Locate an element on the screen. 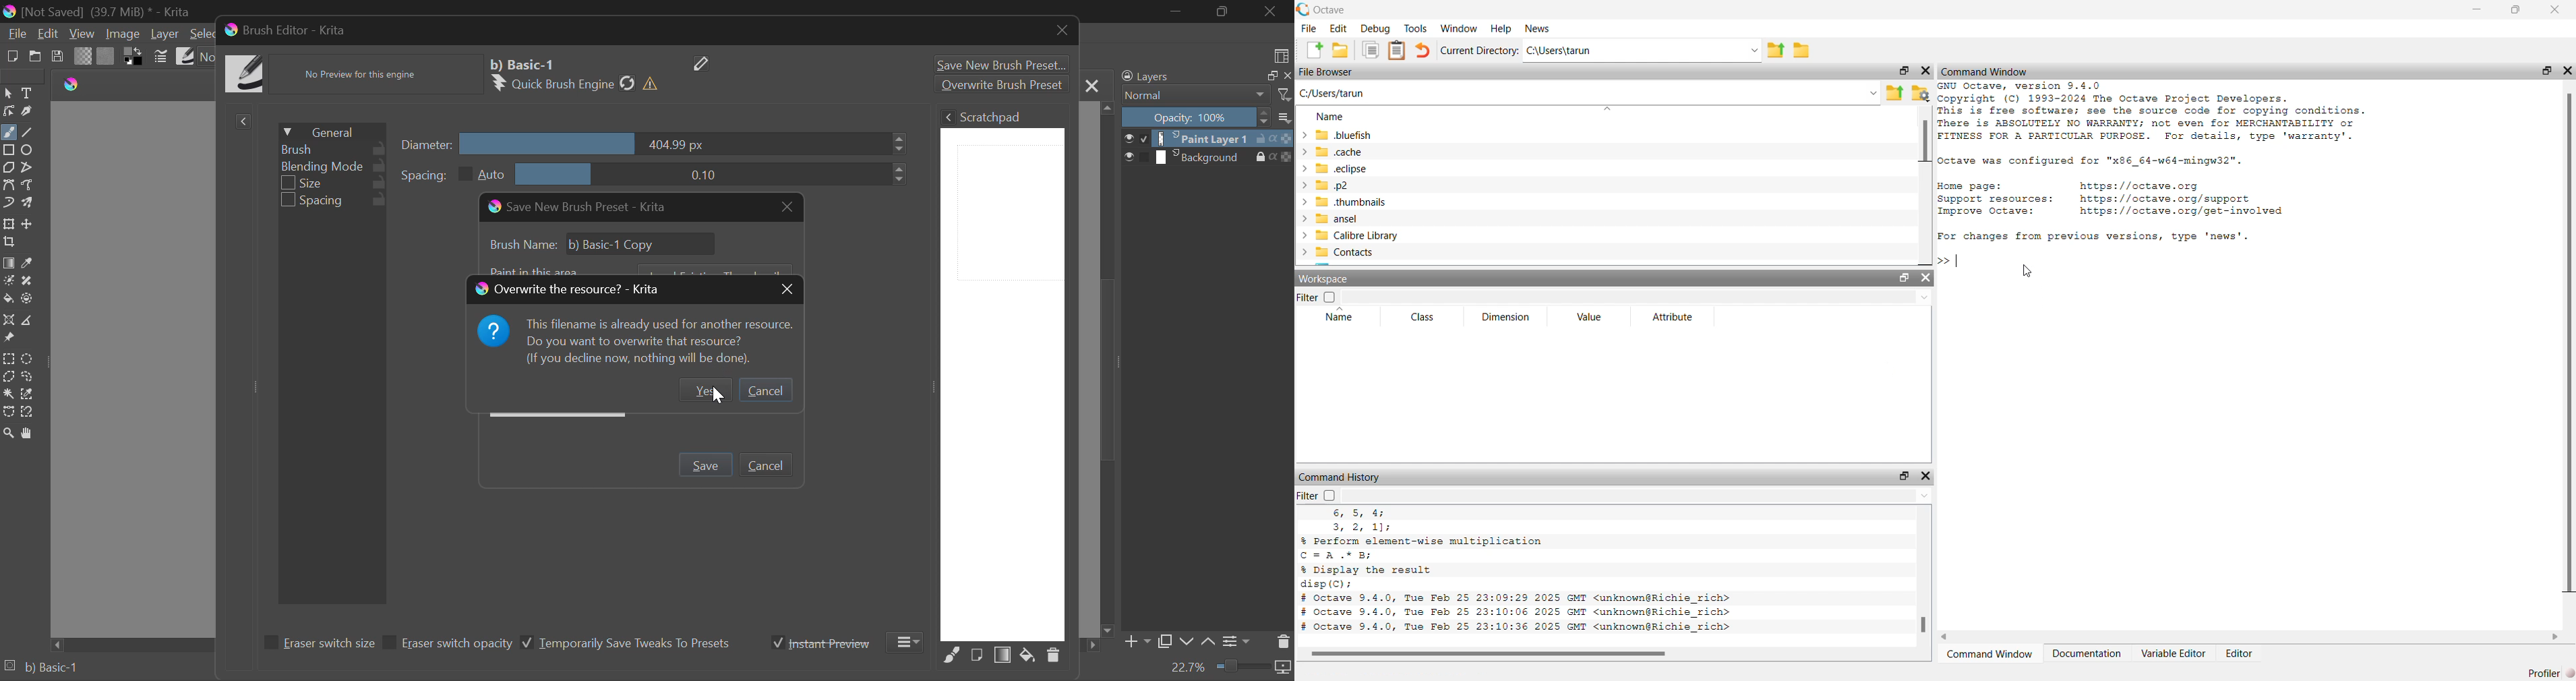 This screenshot has width=2576, height=700. Close is located at coordinates (1926, 278).